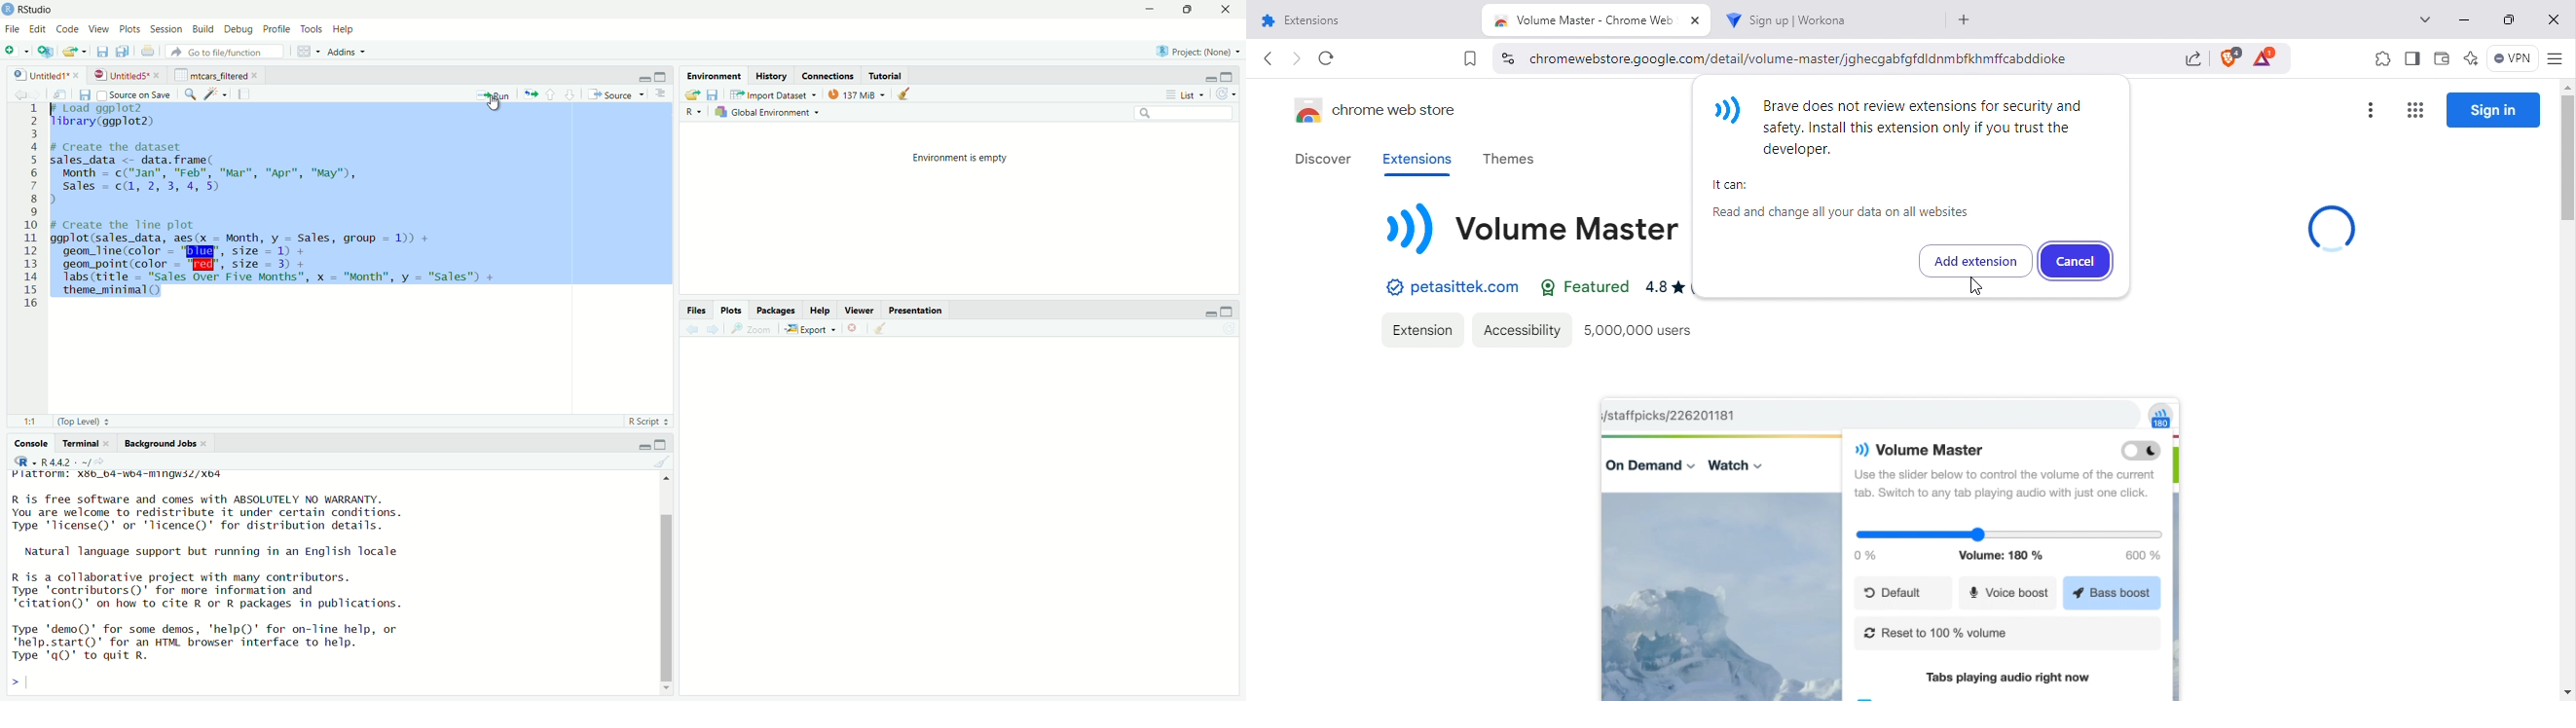 This screenshot has width=2576, height=728. I want to click on build, so click(204, 29).